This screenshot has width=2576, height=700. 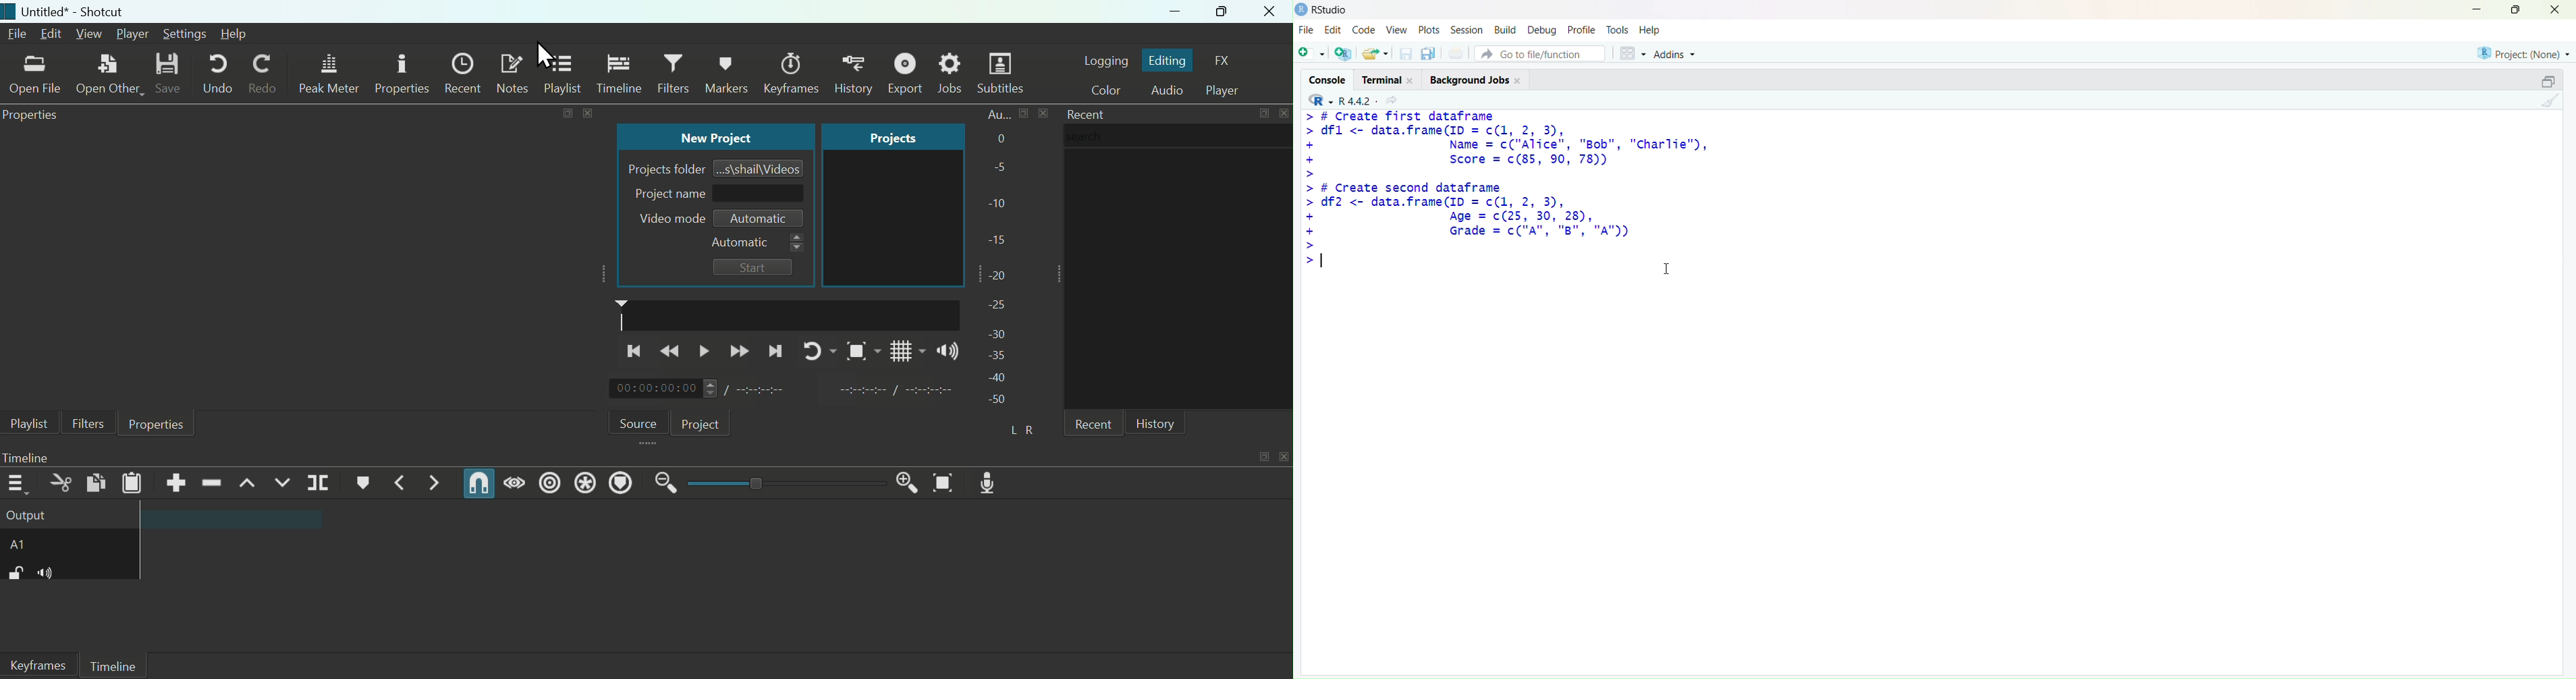 I want to click on Undo, so click(x=215, y=75).